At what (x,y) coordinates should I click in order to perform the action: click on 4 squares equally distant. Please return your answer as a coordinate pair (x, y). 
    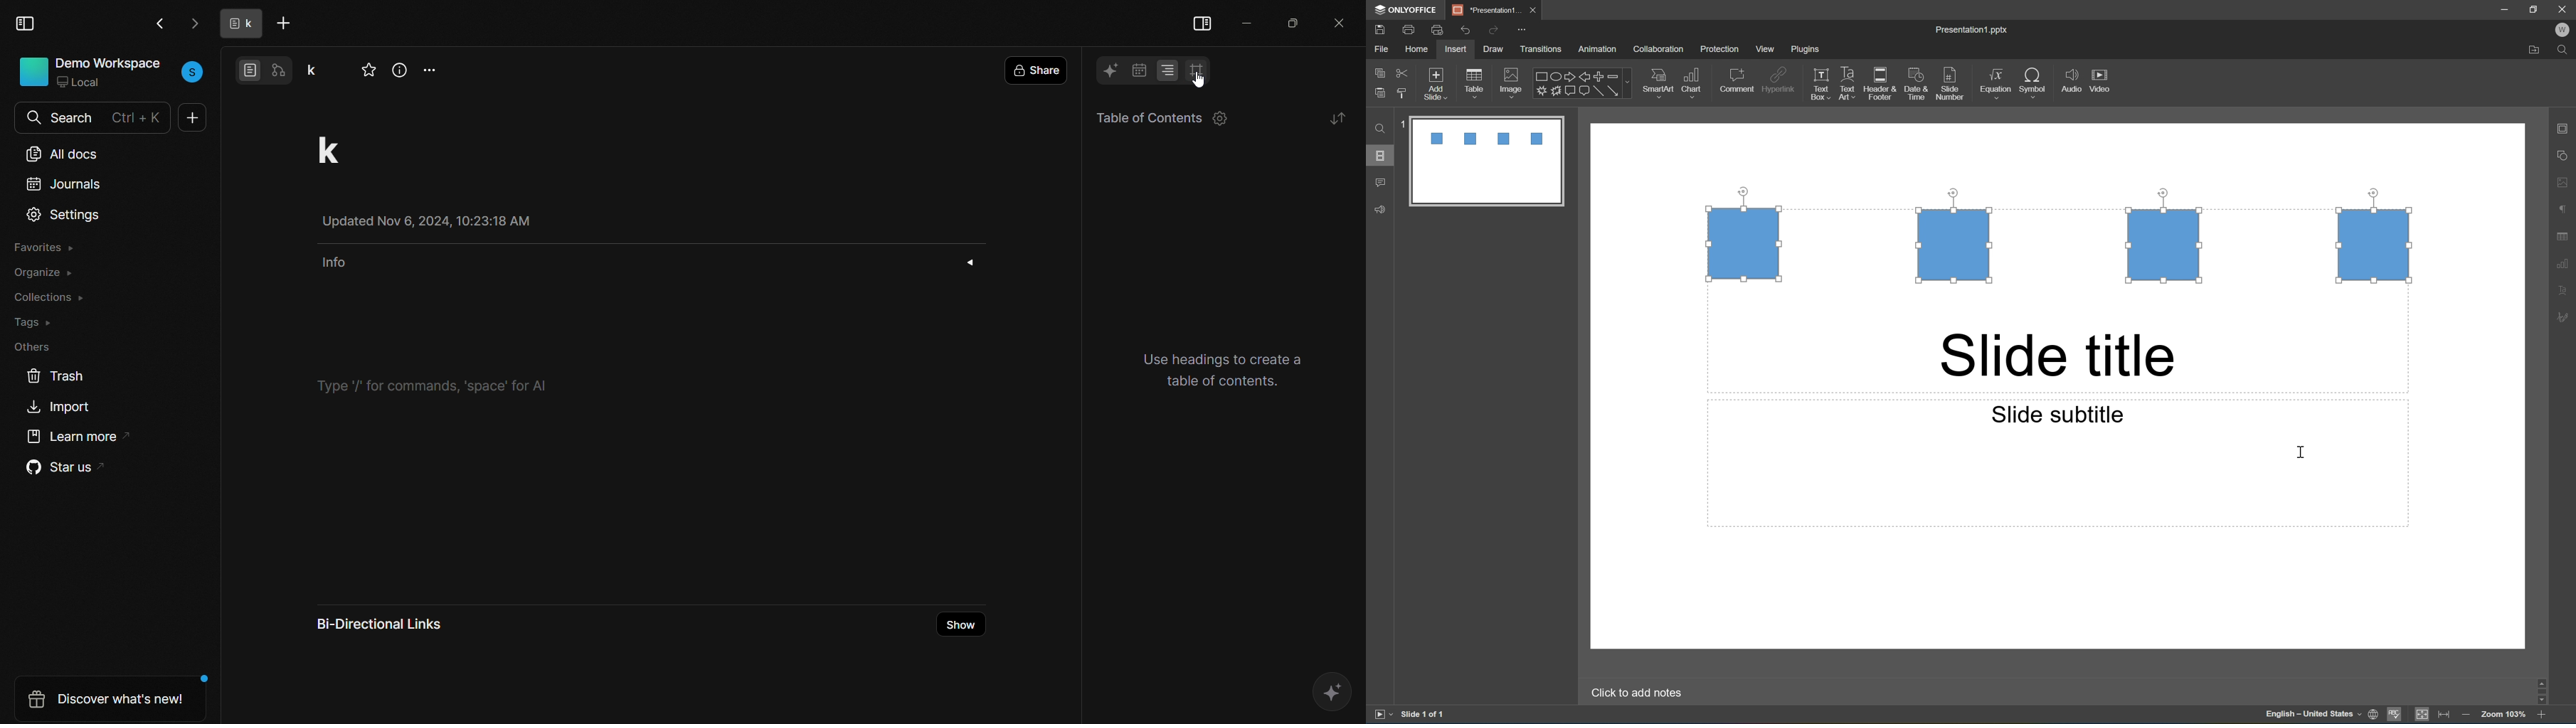
    Looking at the image, I should click on (2059, 245).